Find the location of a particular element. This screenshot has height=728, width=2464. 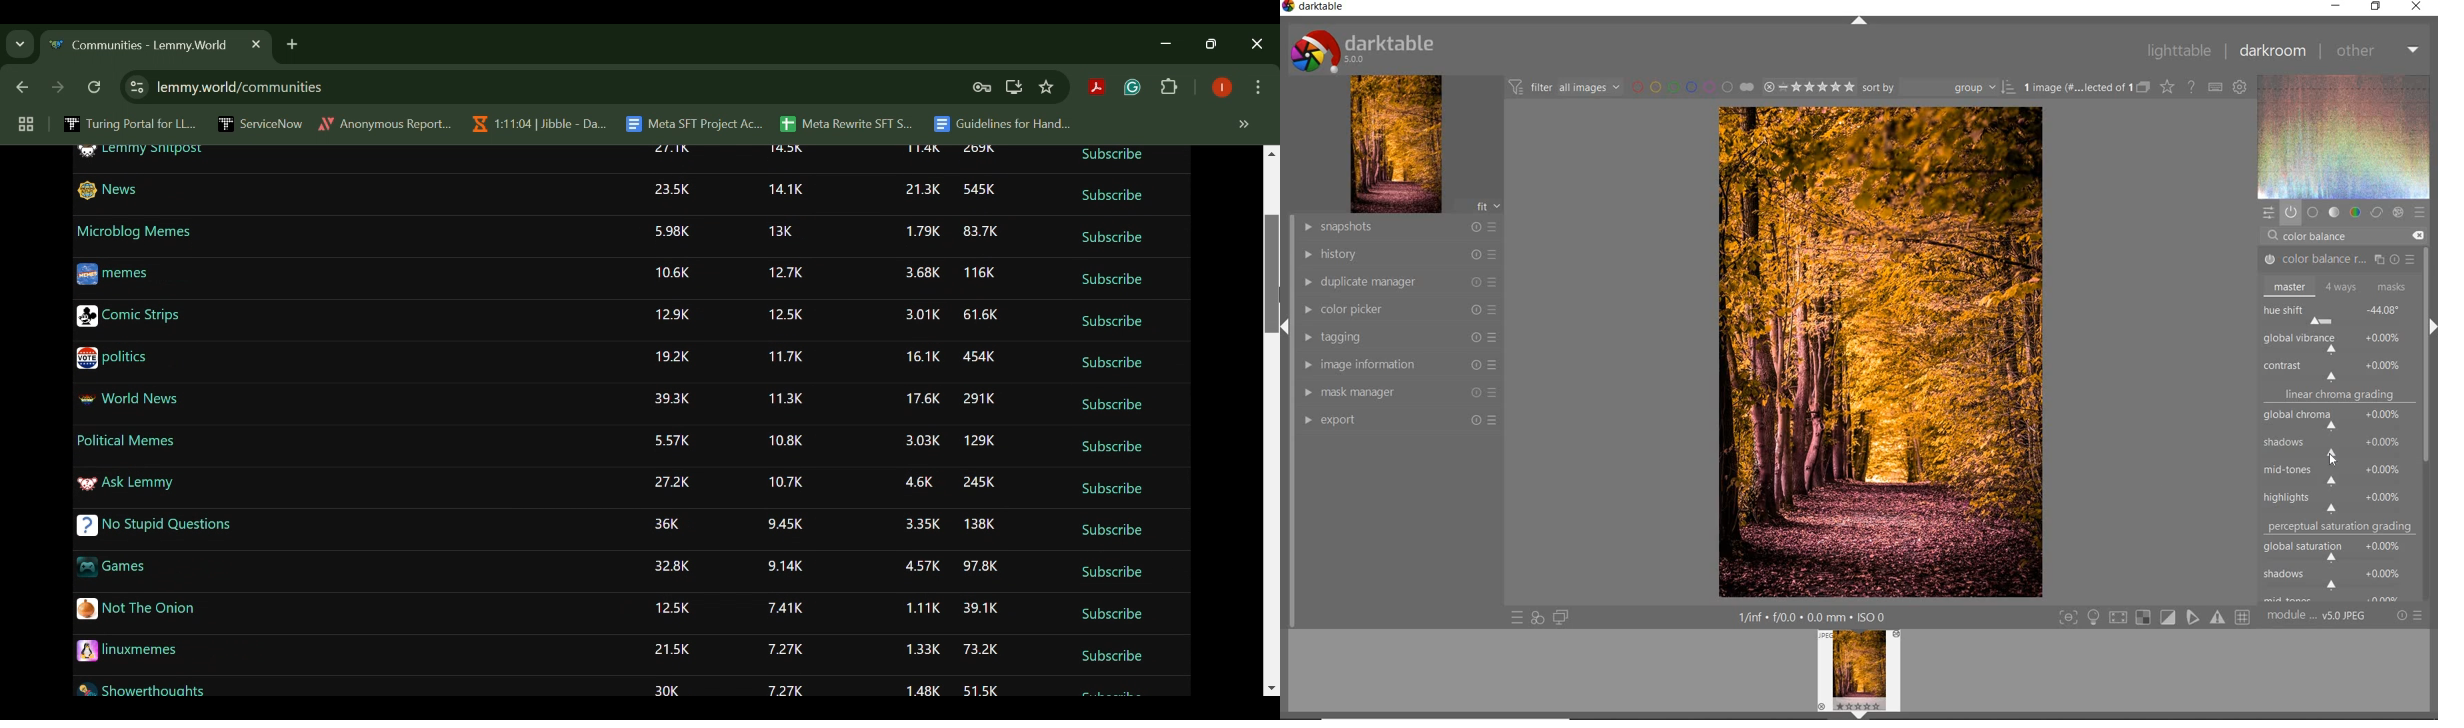

sort is located at coordinates (1939, 88).